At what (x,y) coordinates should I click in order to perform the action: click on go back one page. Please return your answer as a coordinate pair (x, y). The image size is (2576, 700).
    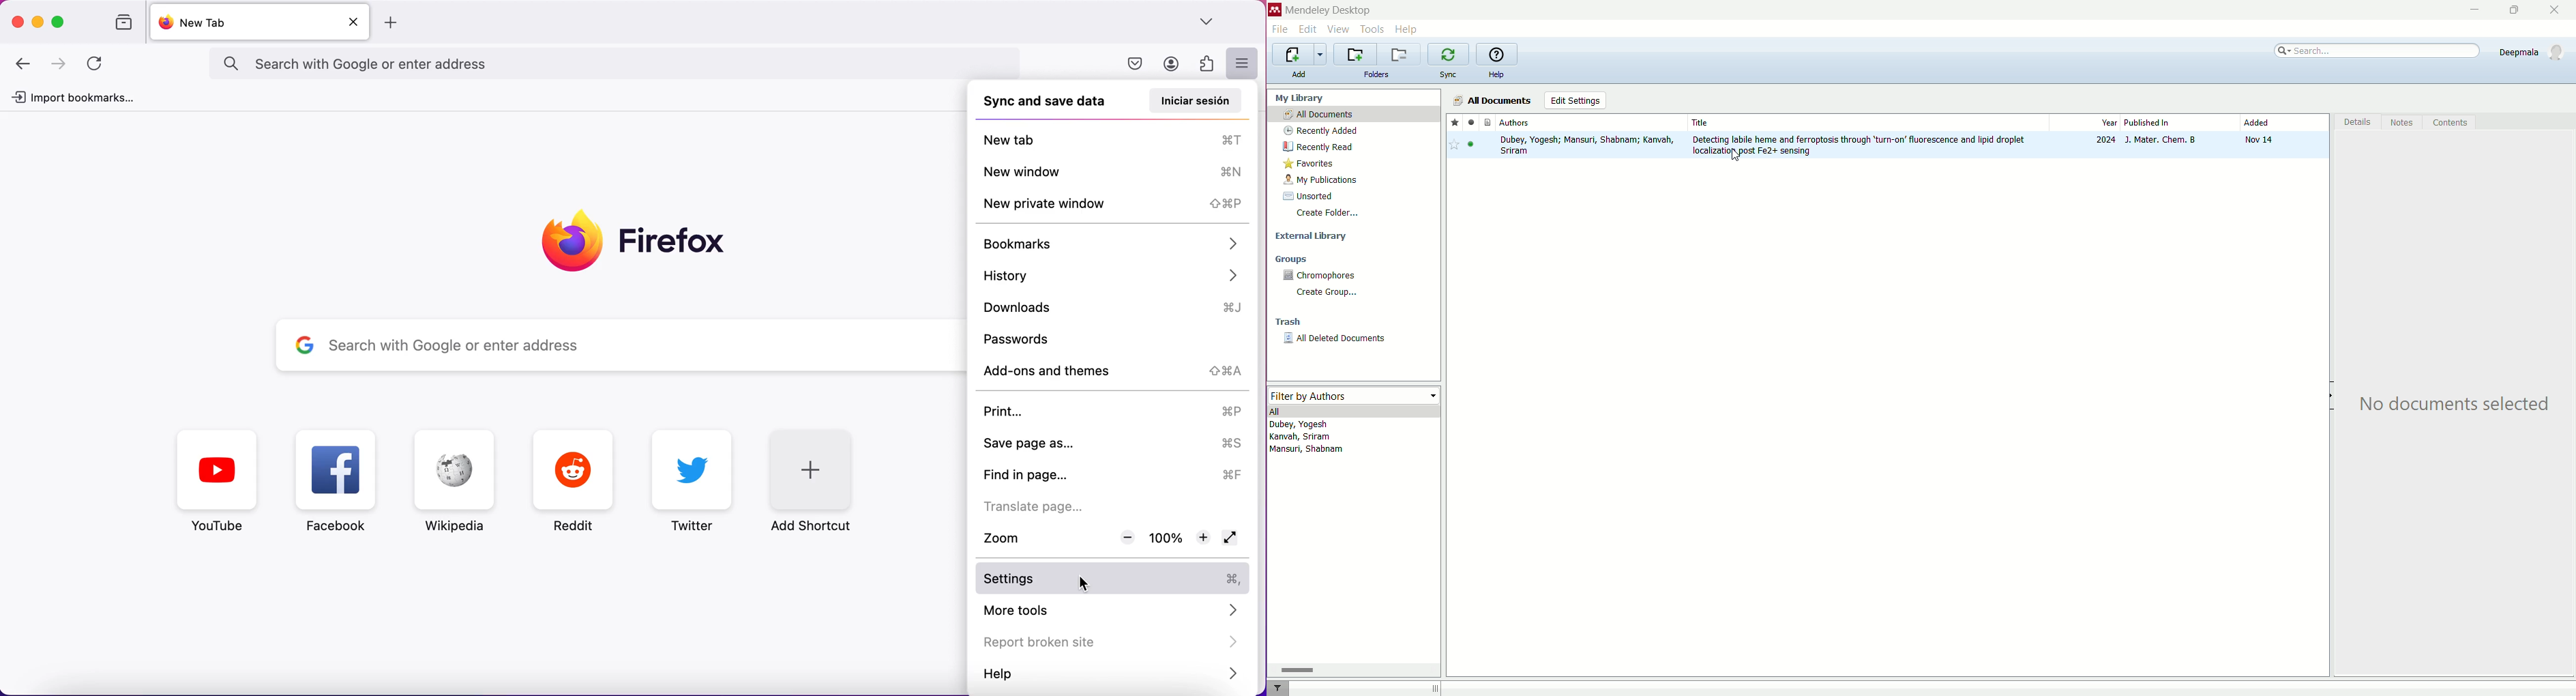
    Looking at the image, I should click on (25, 63).